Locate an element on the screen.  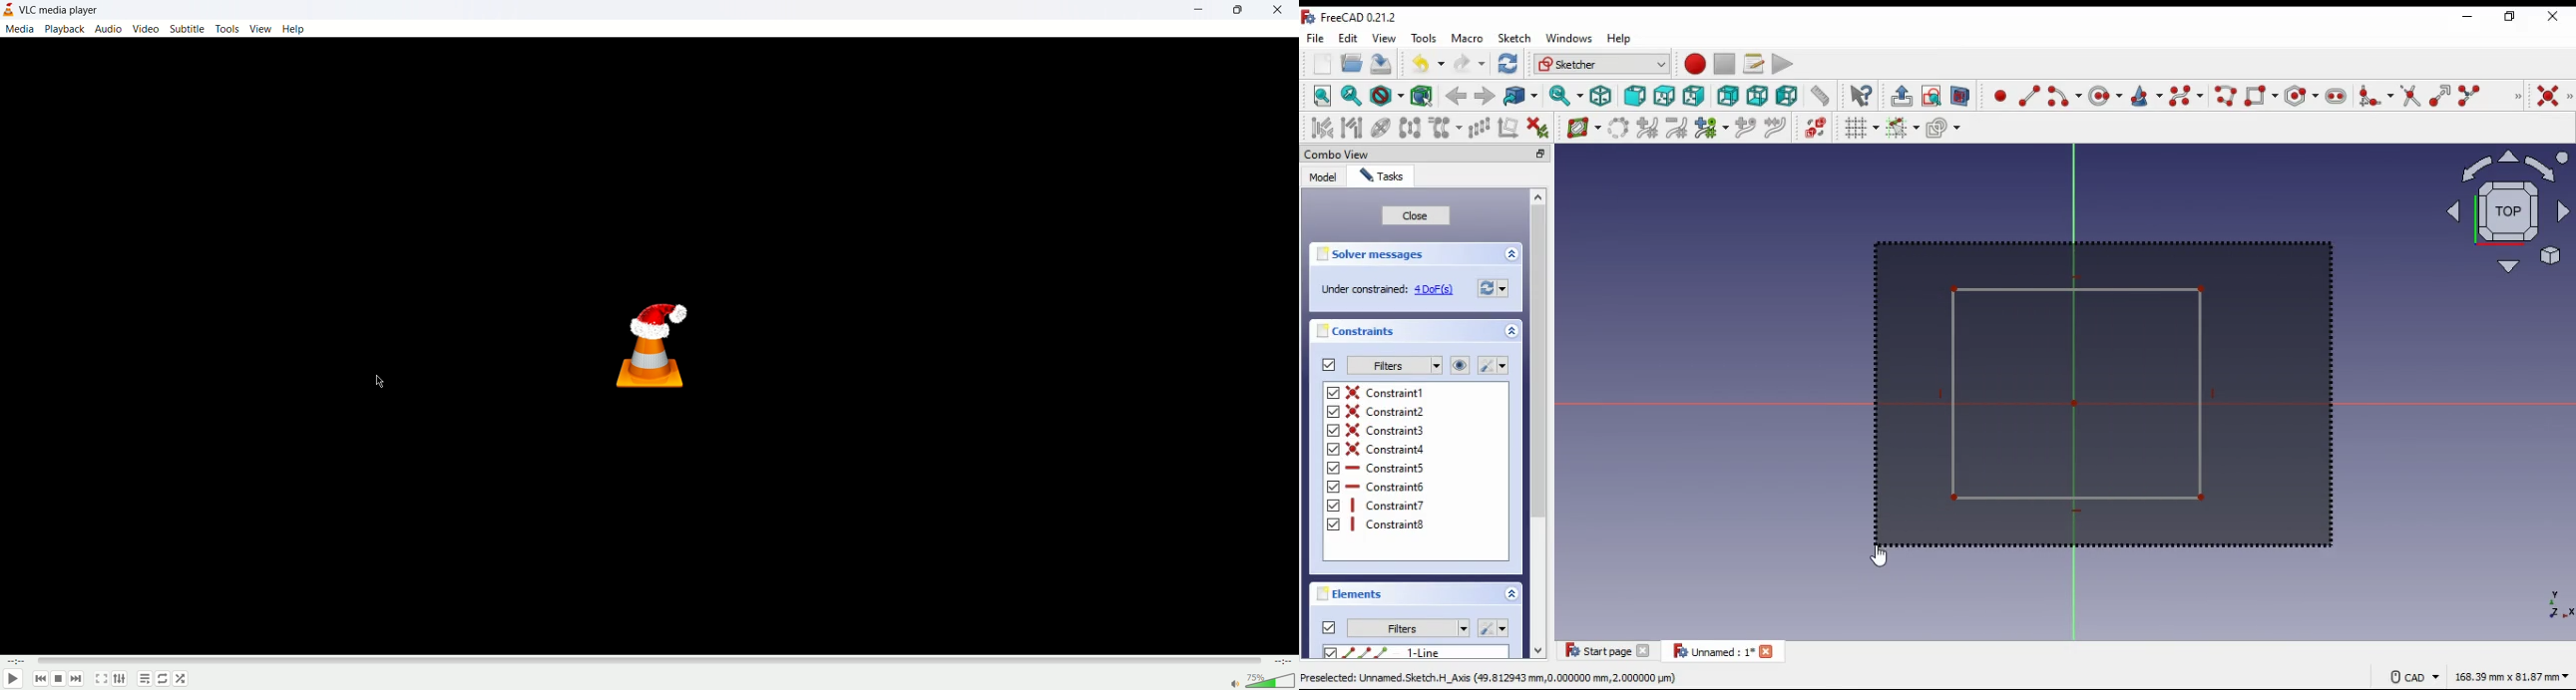
on/off constraint 1 is located at coordinates (1389, 392).